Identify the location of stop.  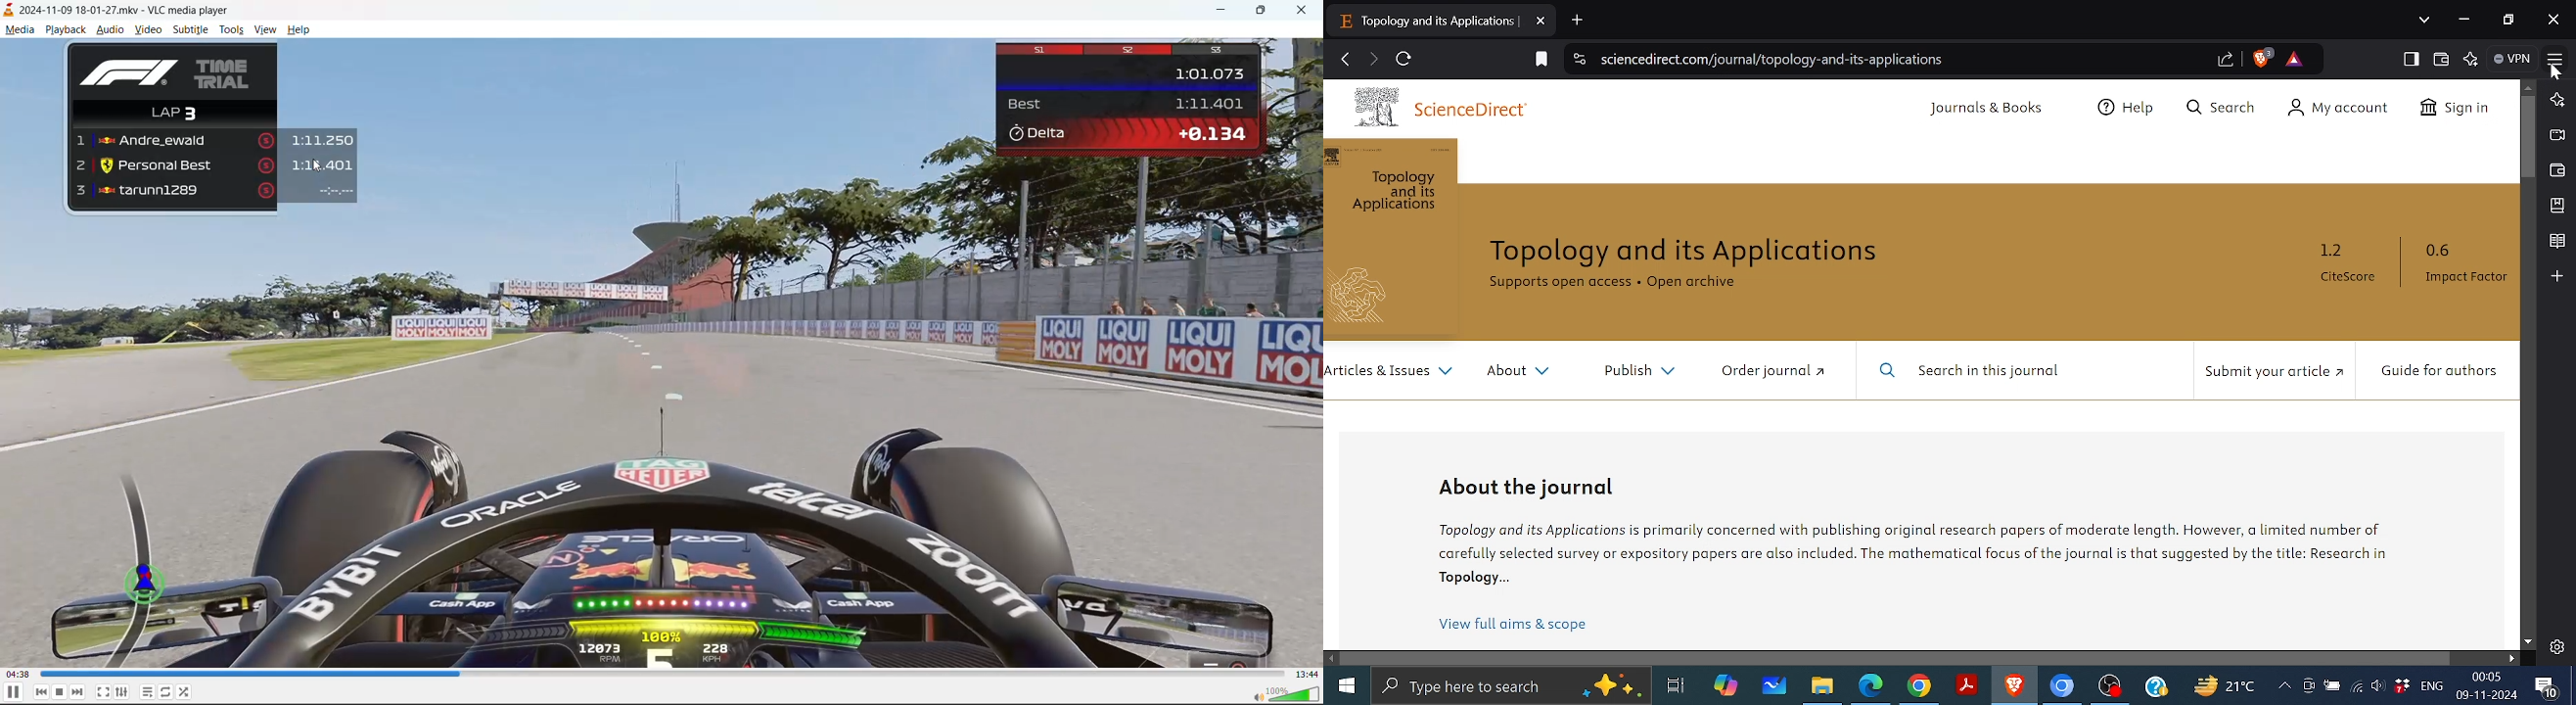
(58, 693).